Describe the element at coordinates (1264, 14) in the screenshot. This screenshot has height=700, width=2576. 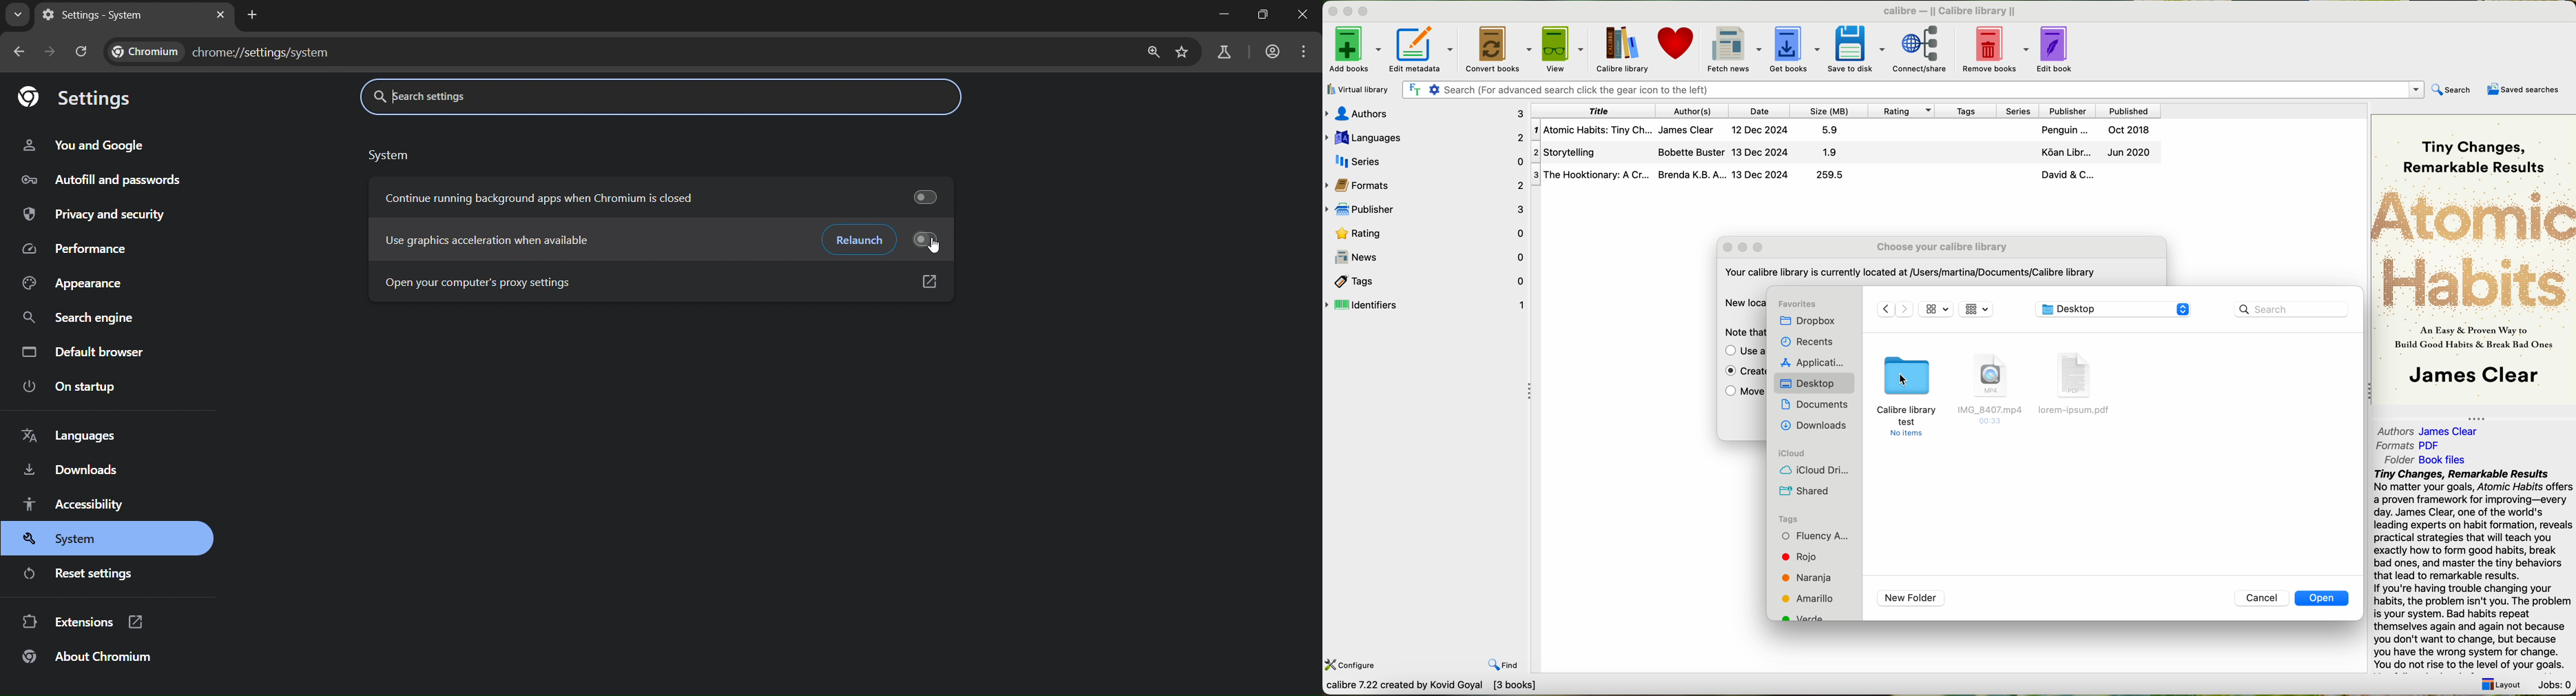
I see `Maximize` at that location.